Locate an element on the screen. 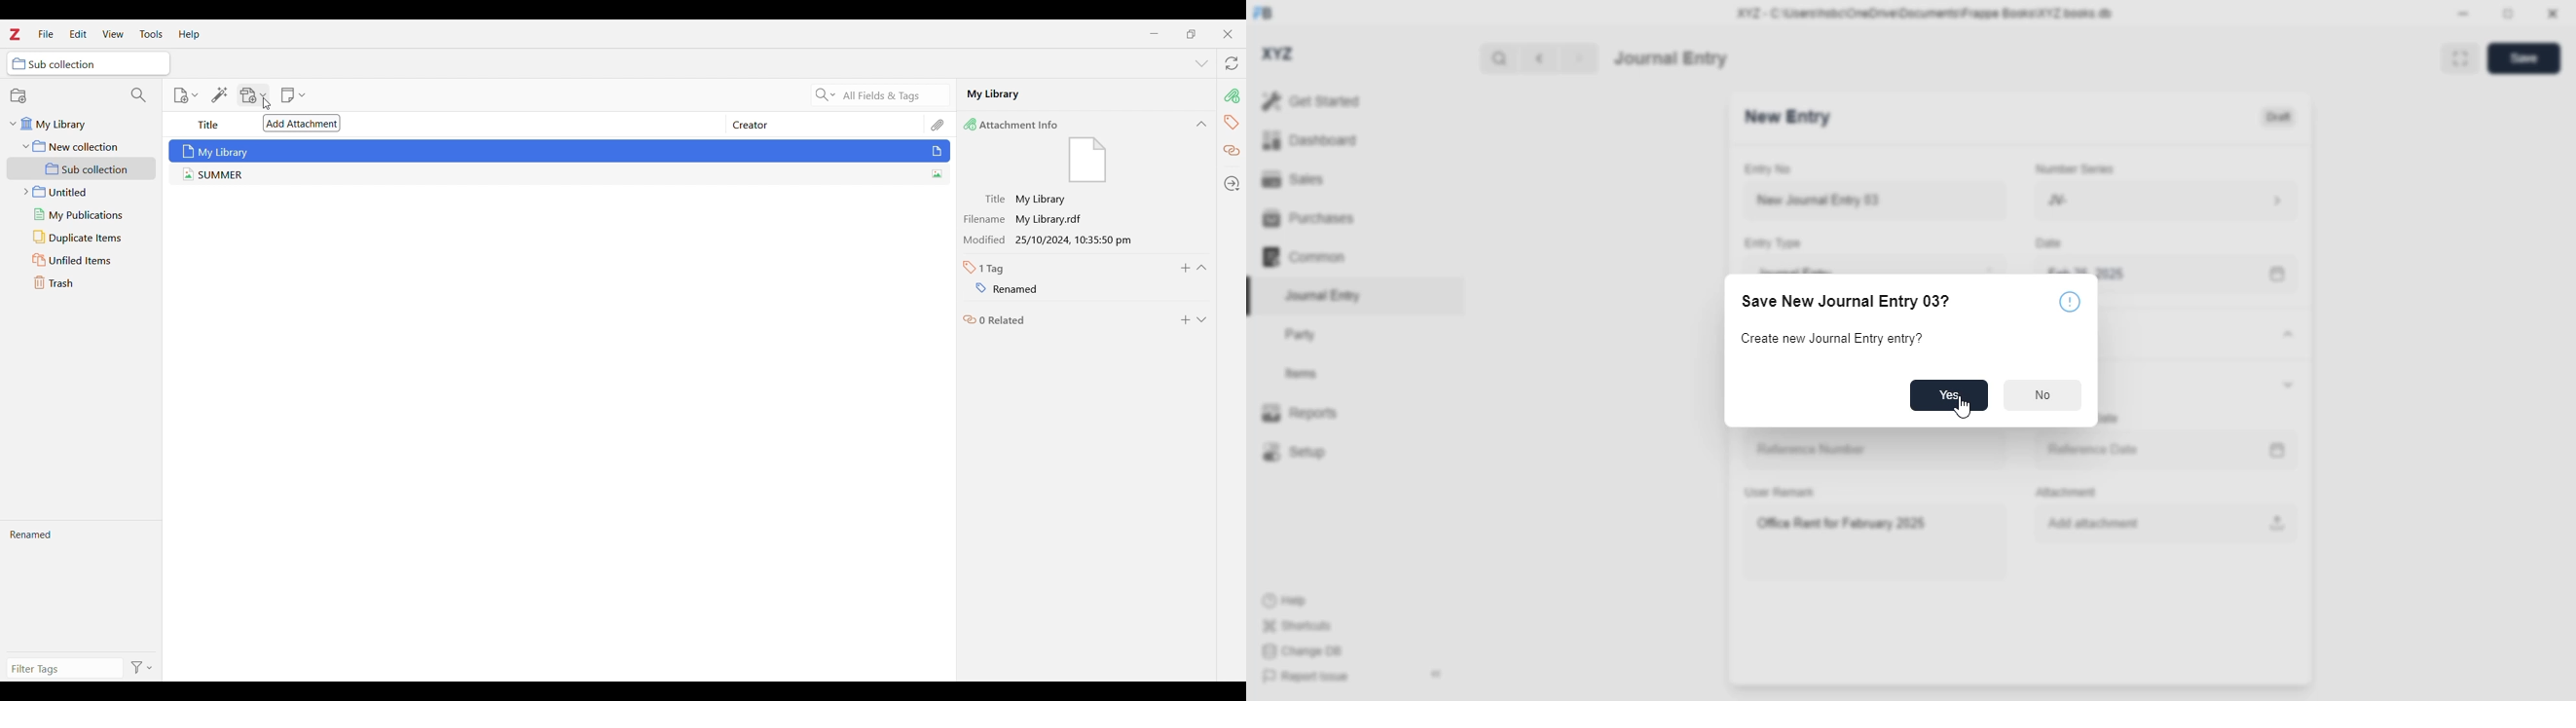  Office rent for February 2025 is located at coordinates (1873, 541).